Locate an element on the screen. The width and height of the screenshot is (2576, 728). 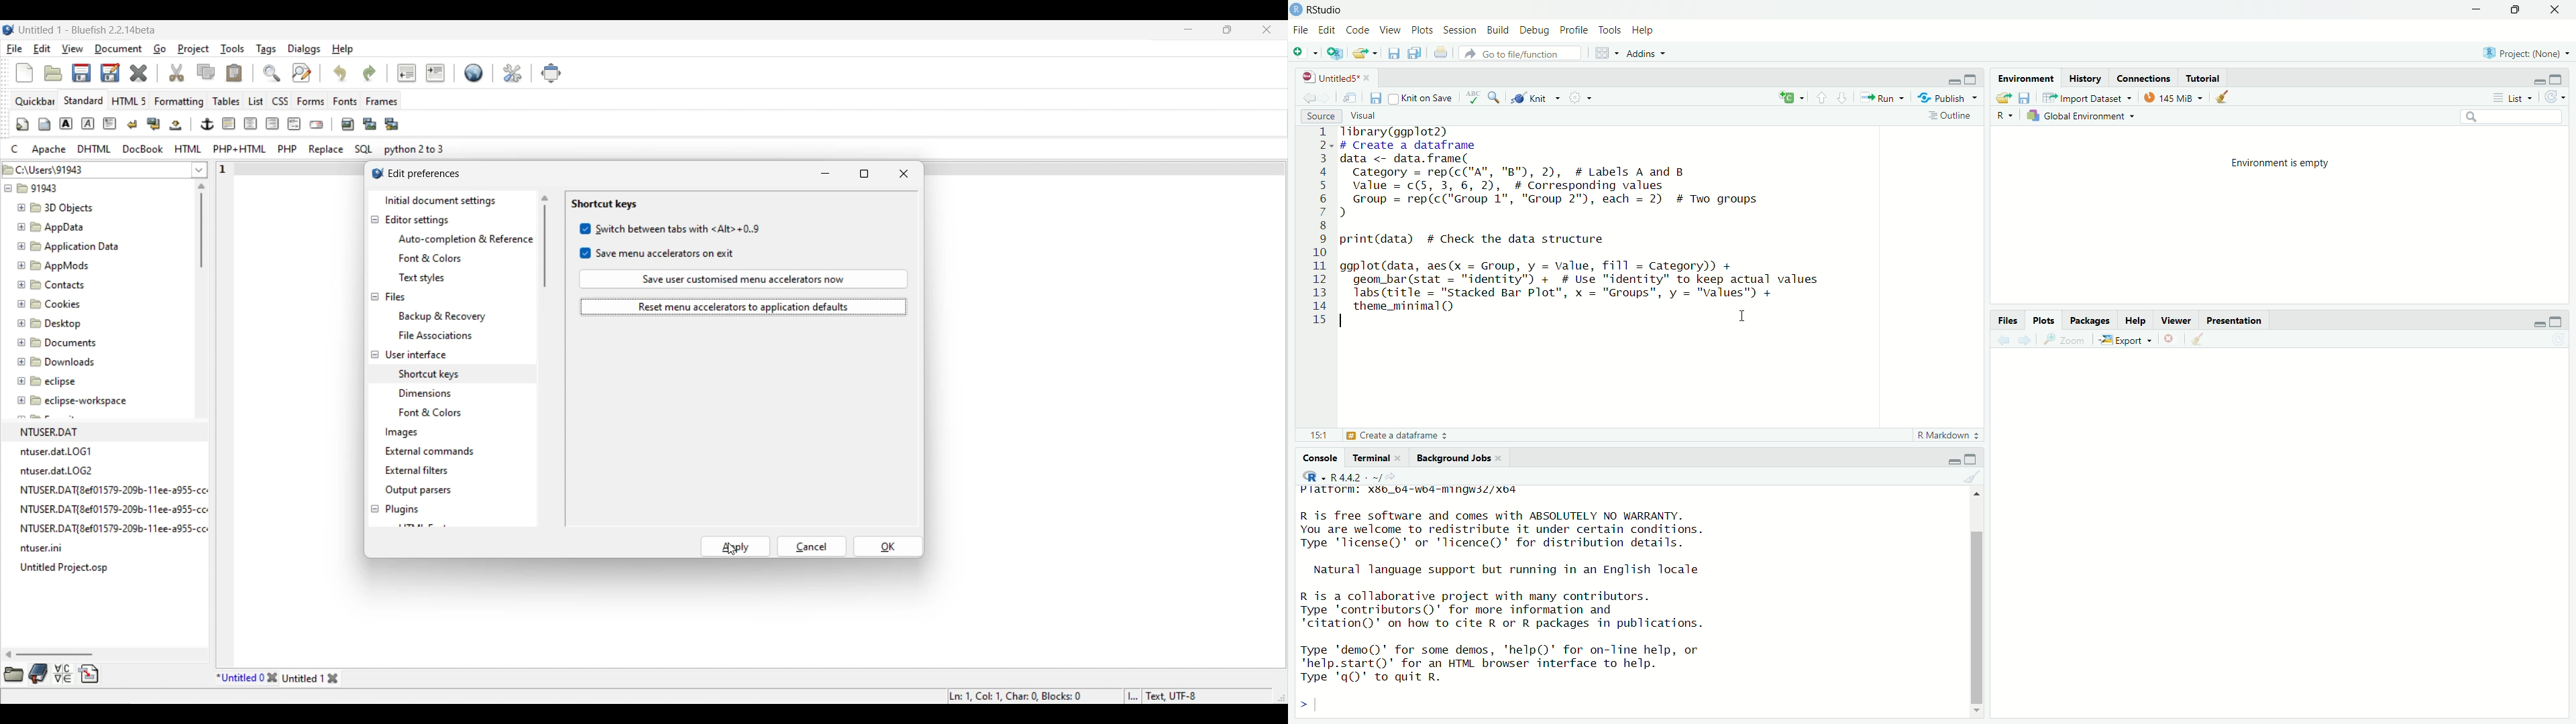
Software logo is located at coordinates (9, 29).